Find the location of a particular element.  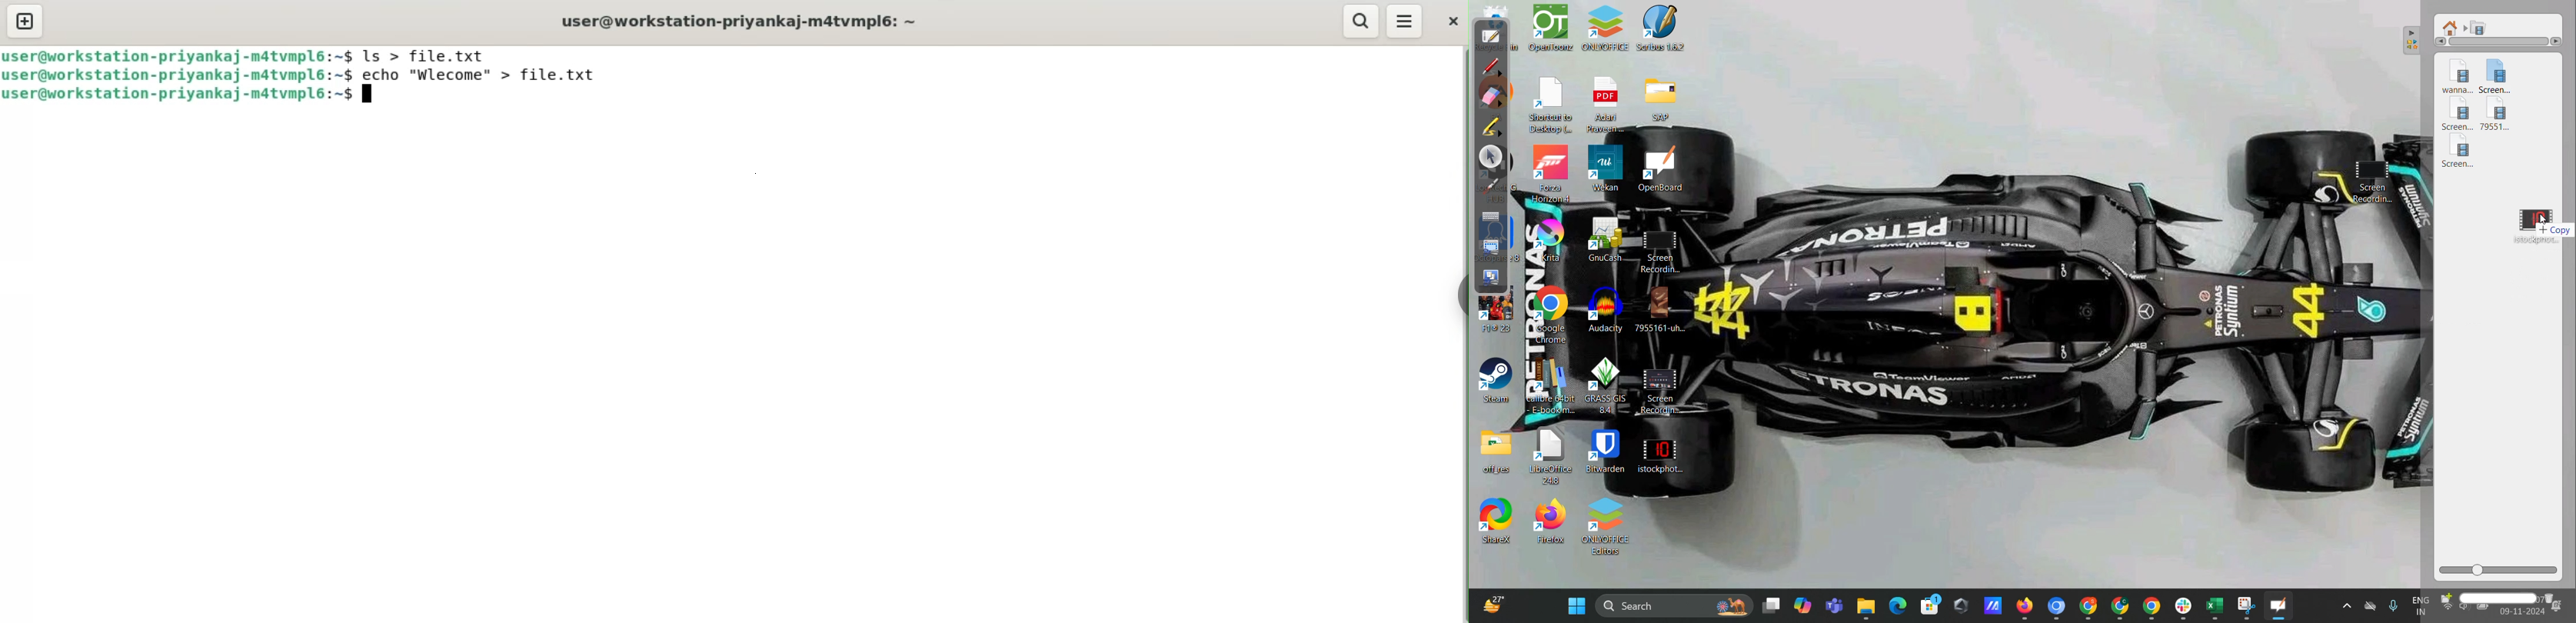

video 3 is located at coordinates (2457, 115).